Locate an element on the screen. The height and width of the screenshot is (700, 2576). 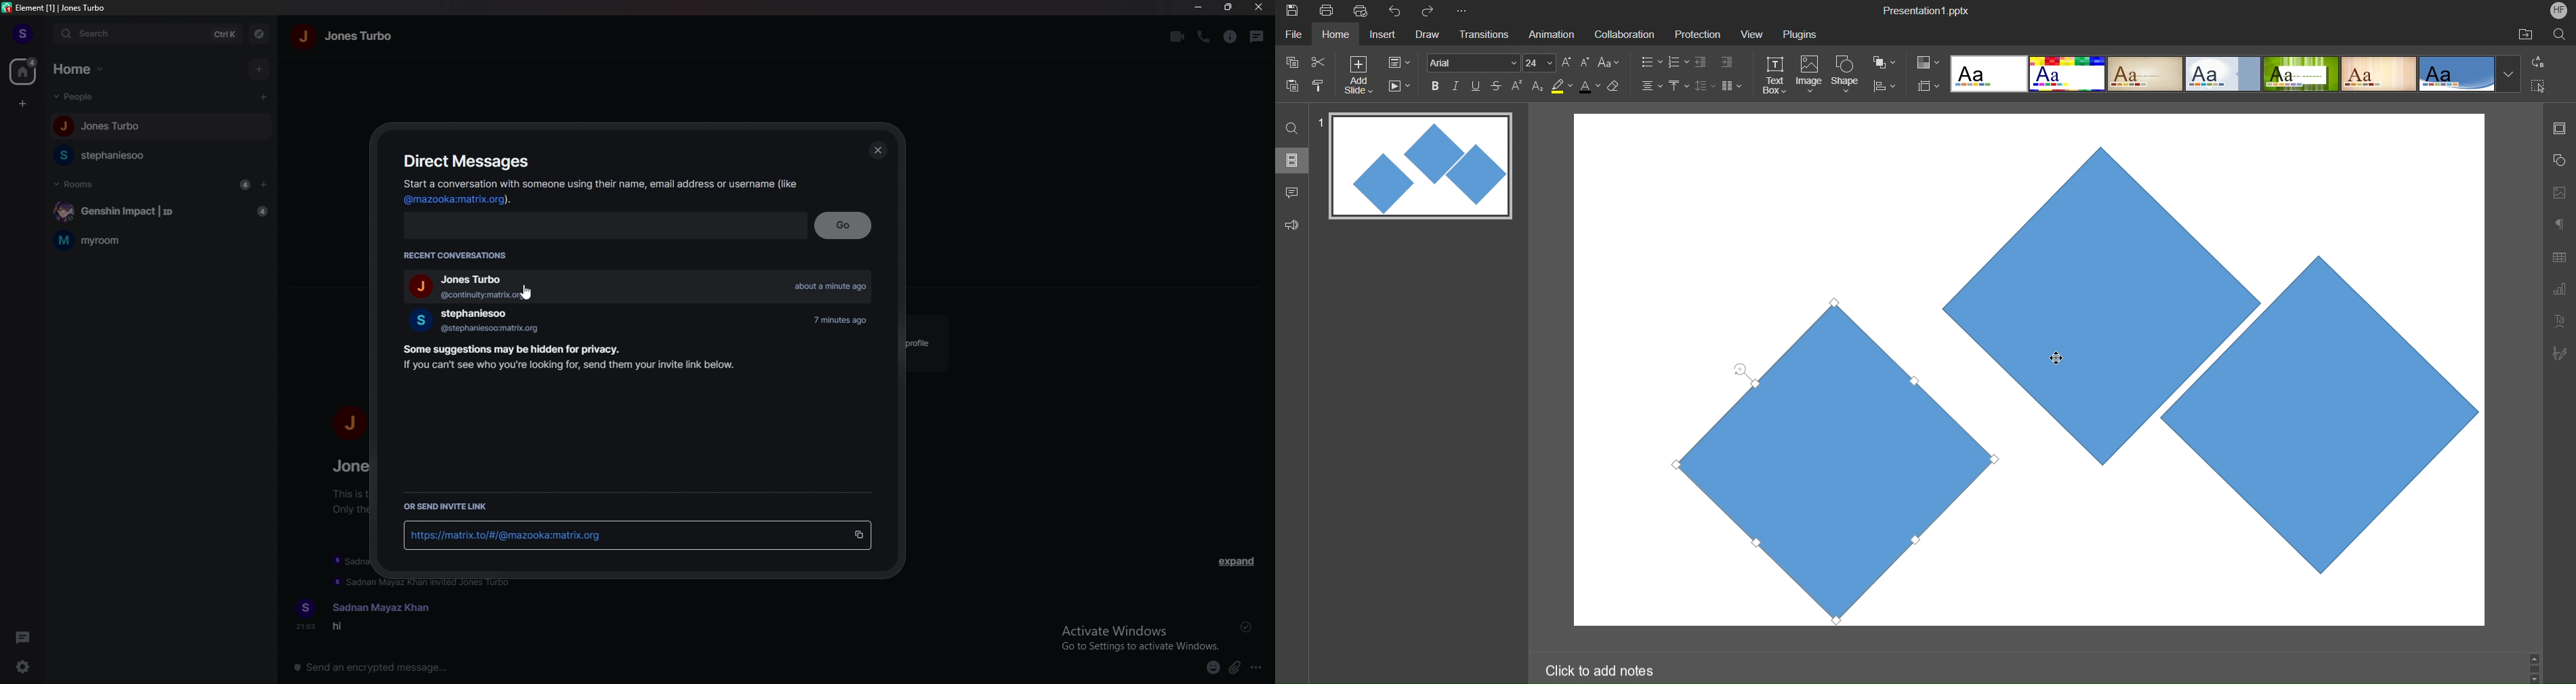
Slide Size Settings is located at coordinates (1929, 85).